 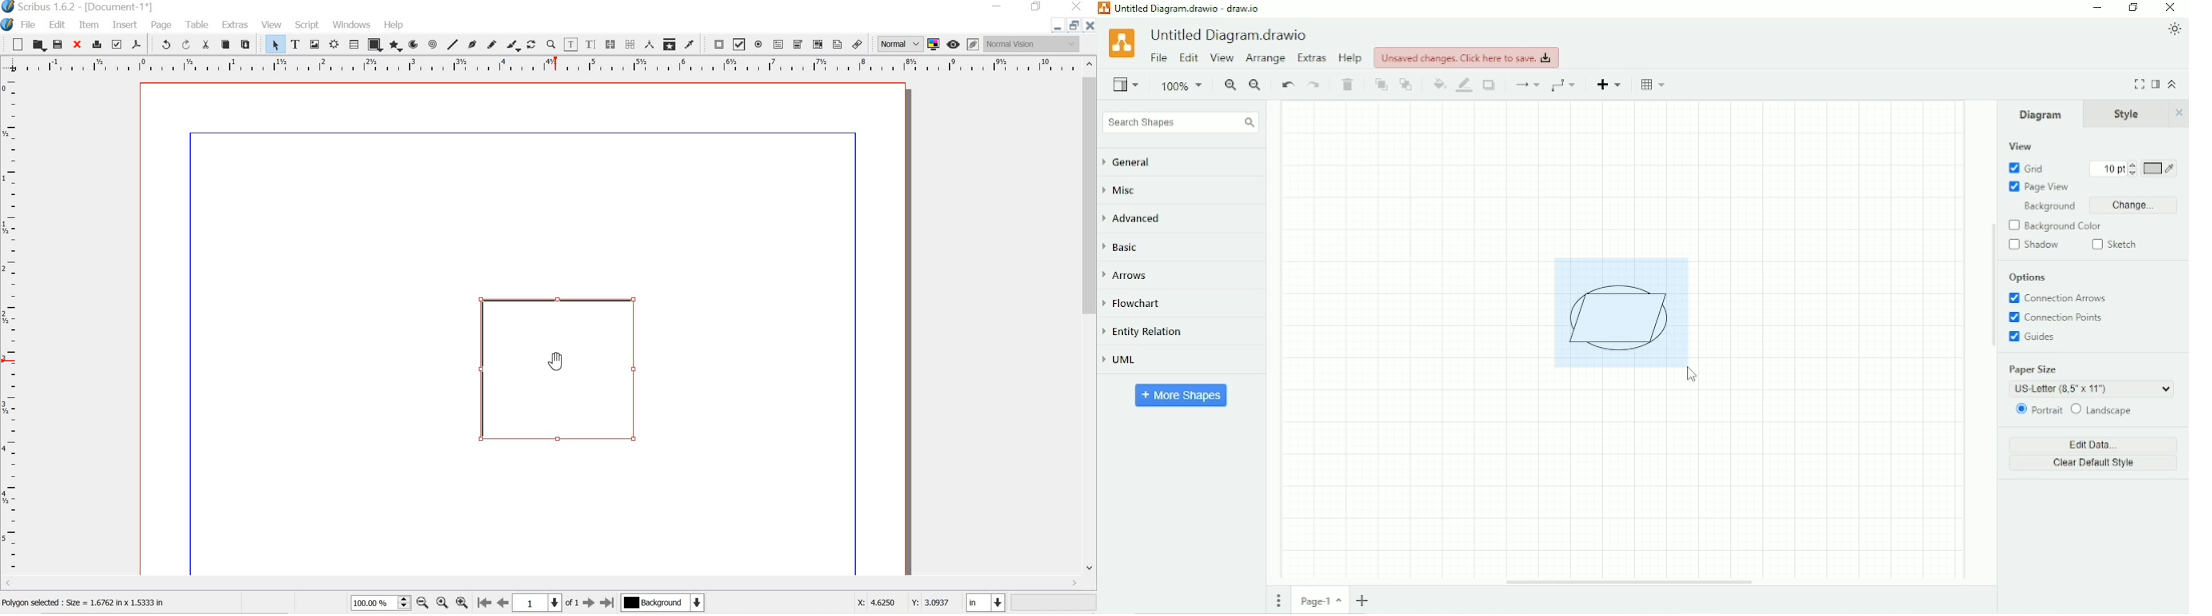 I want to click on table, so click(x=354, y=45).